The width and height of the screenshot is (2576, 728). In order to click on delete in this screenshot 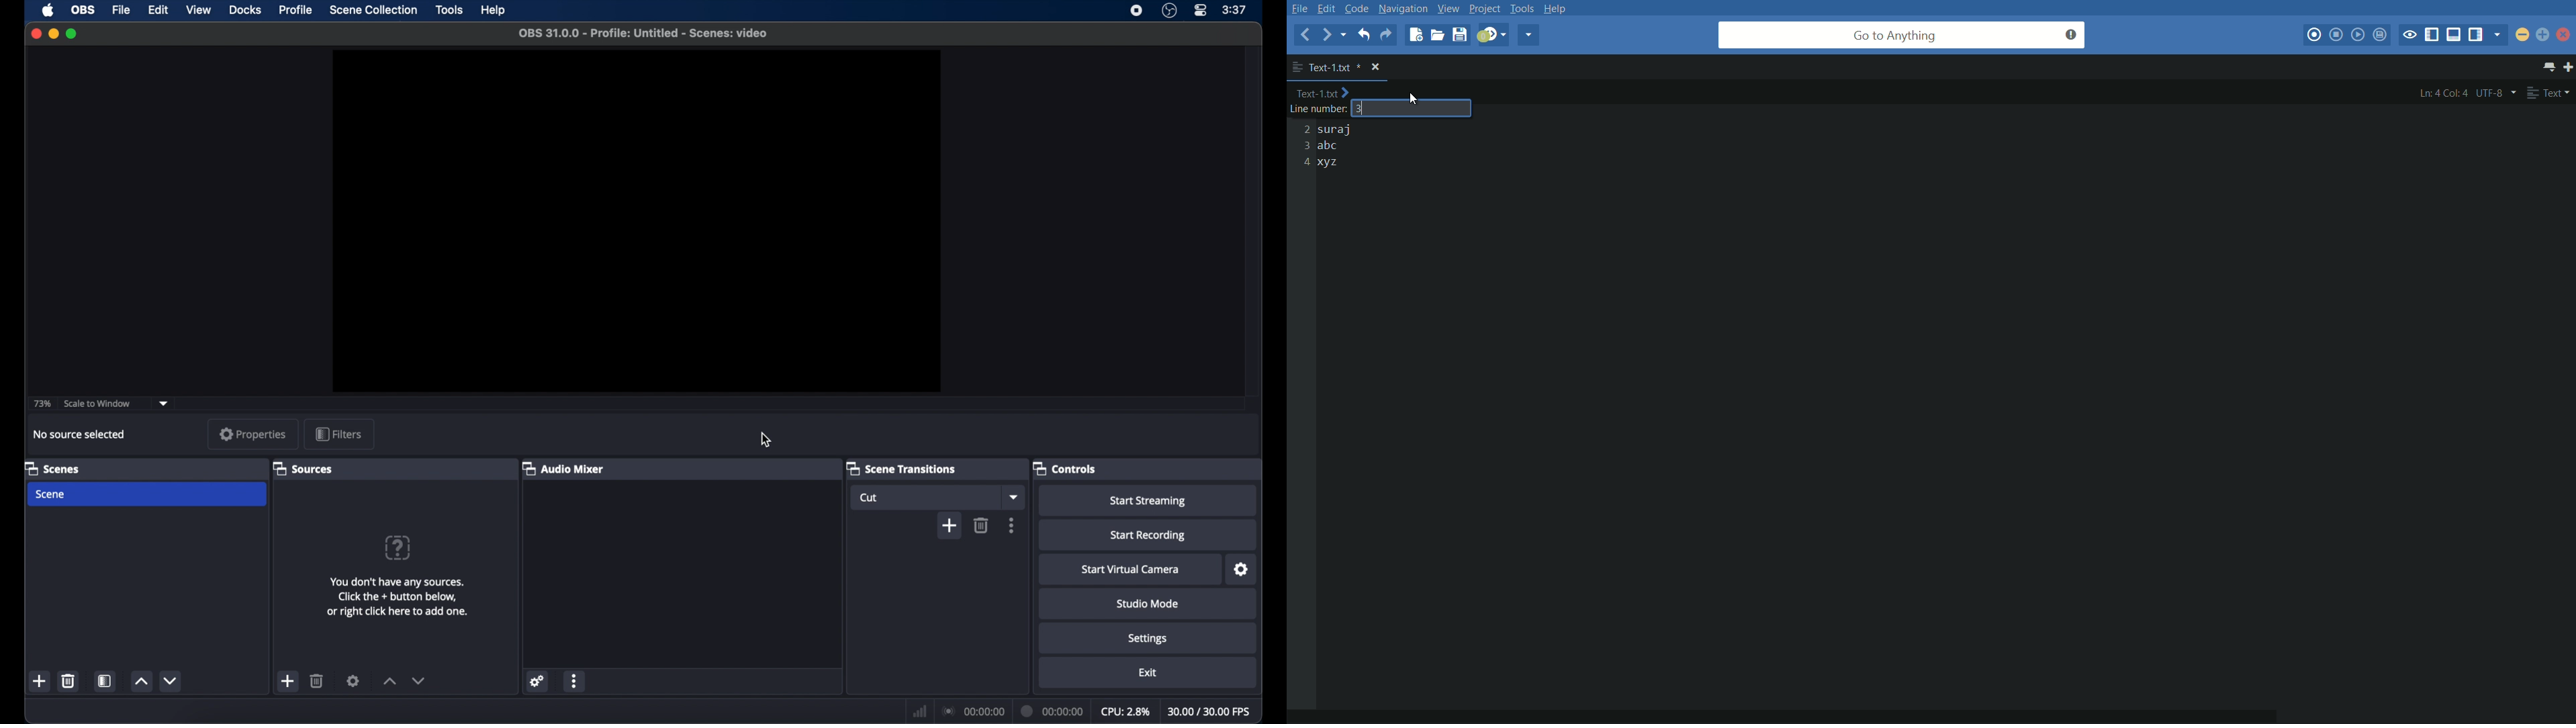, I will do `click(981, 525)`.